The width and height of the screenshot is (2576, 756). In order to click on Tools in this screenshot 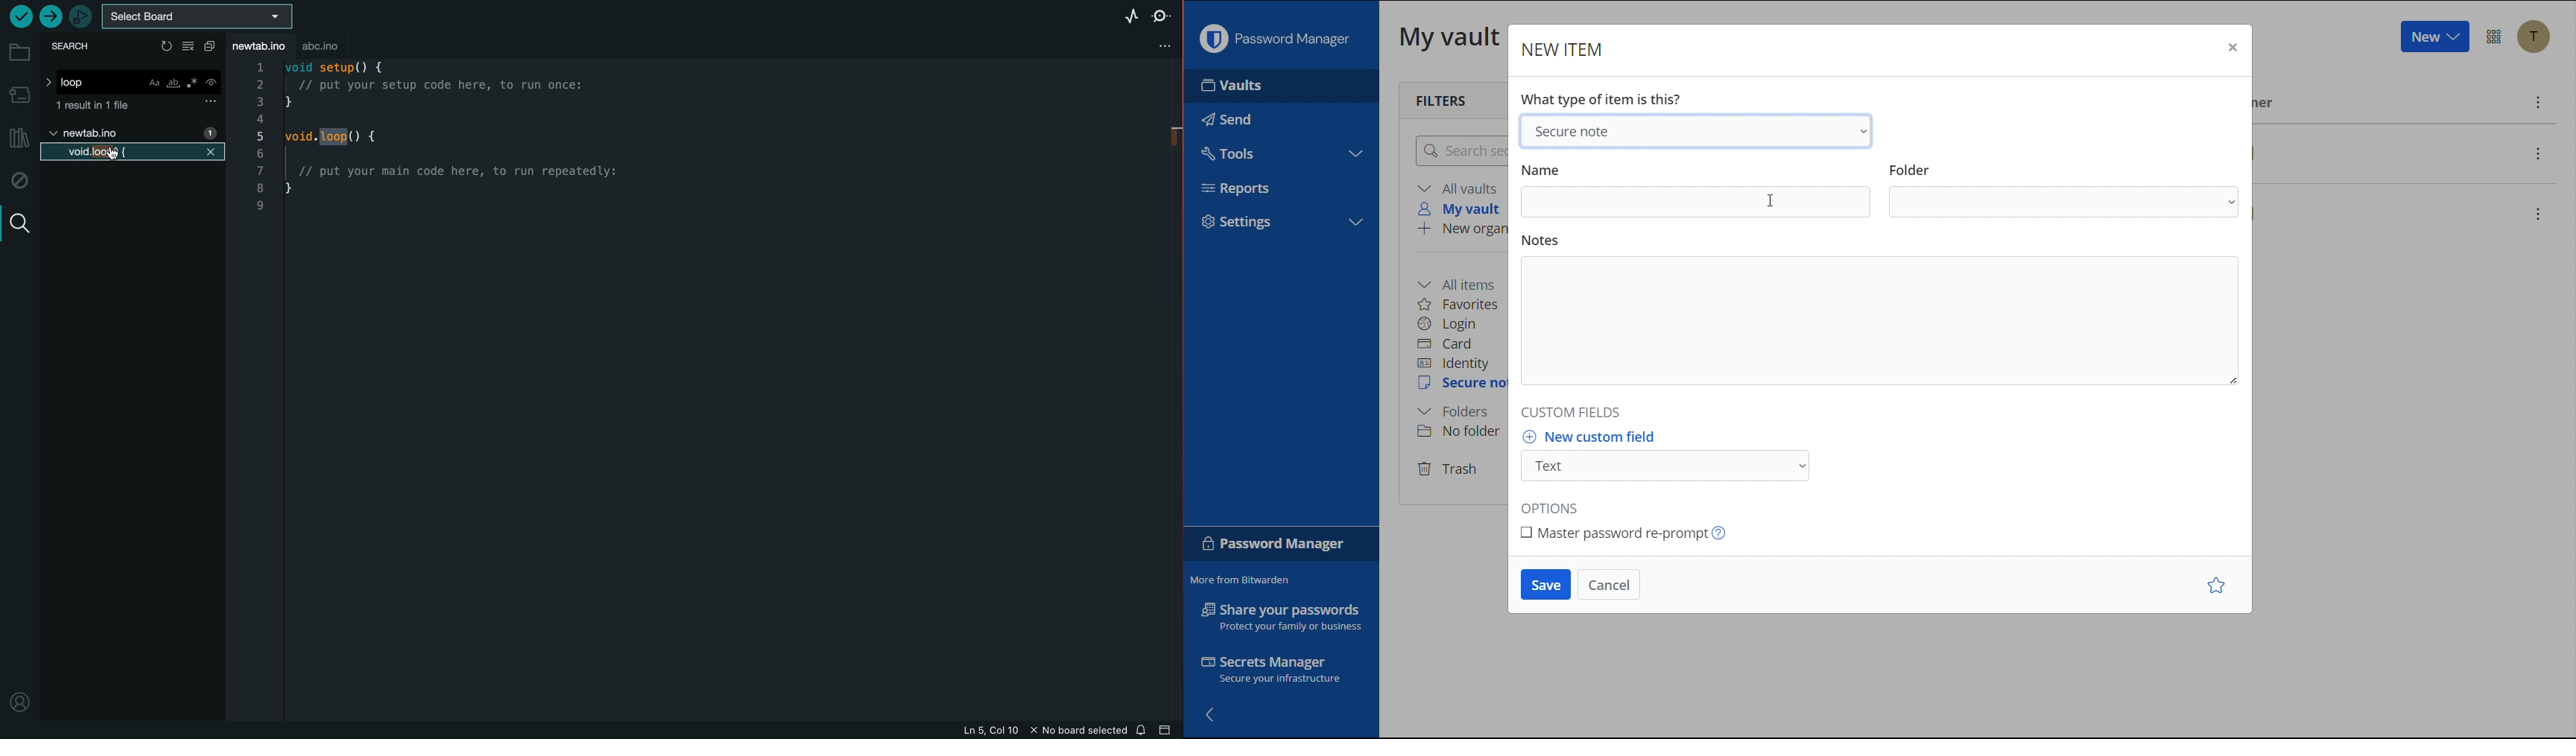, I will do `click(1233, 154)`.